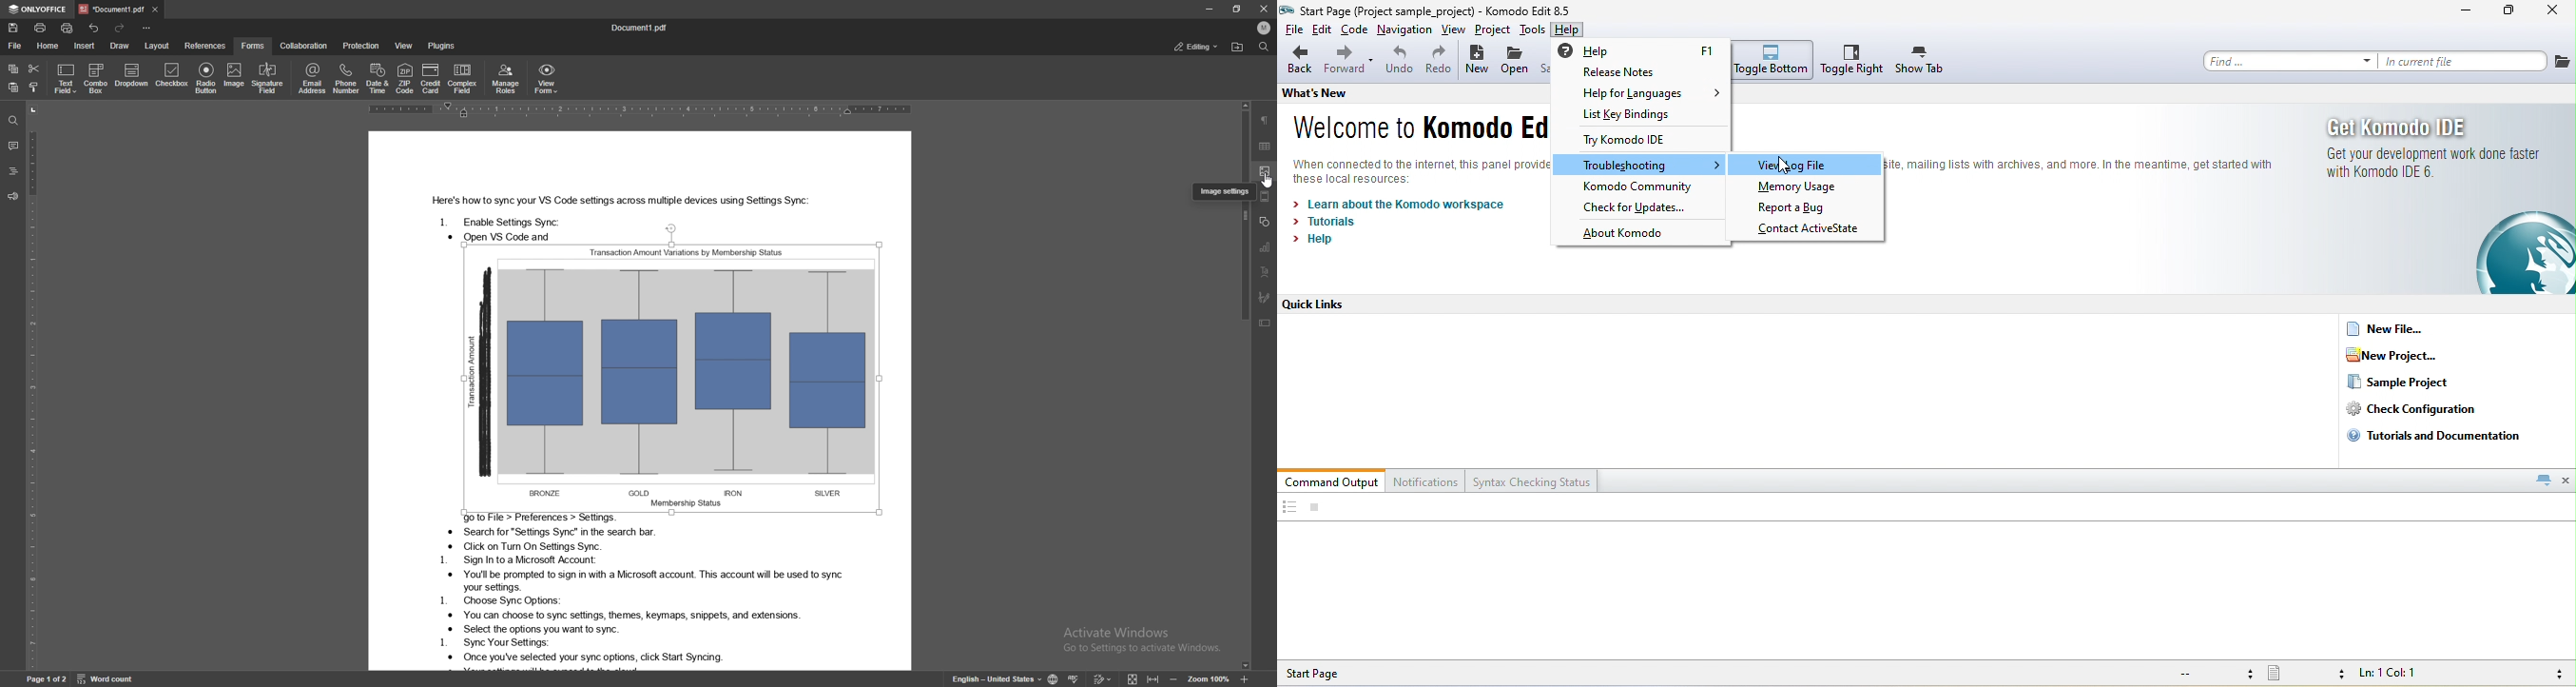 The width and height of the screenshot is (2576, 700). What do you see at coordinates (1291, 30) in the screenshot?
I see `file` at bounding box center [1291, 30].